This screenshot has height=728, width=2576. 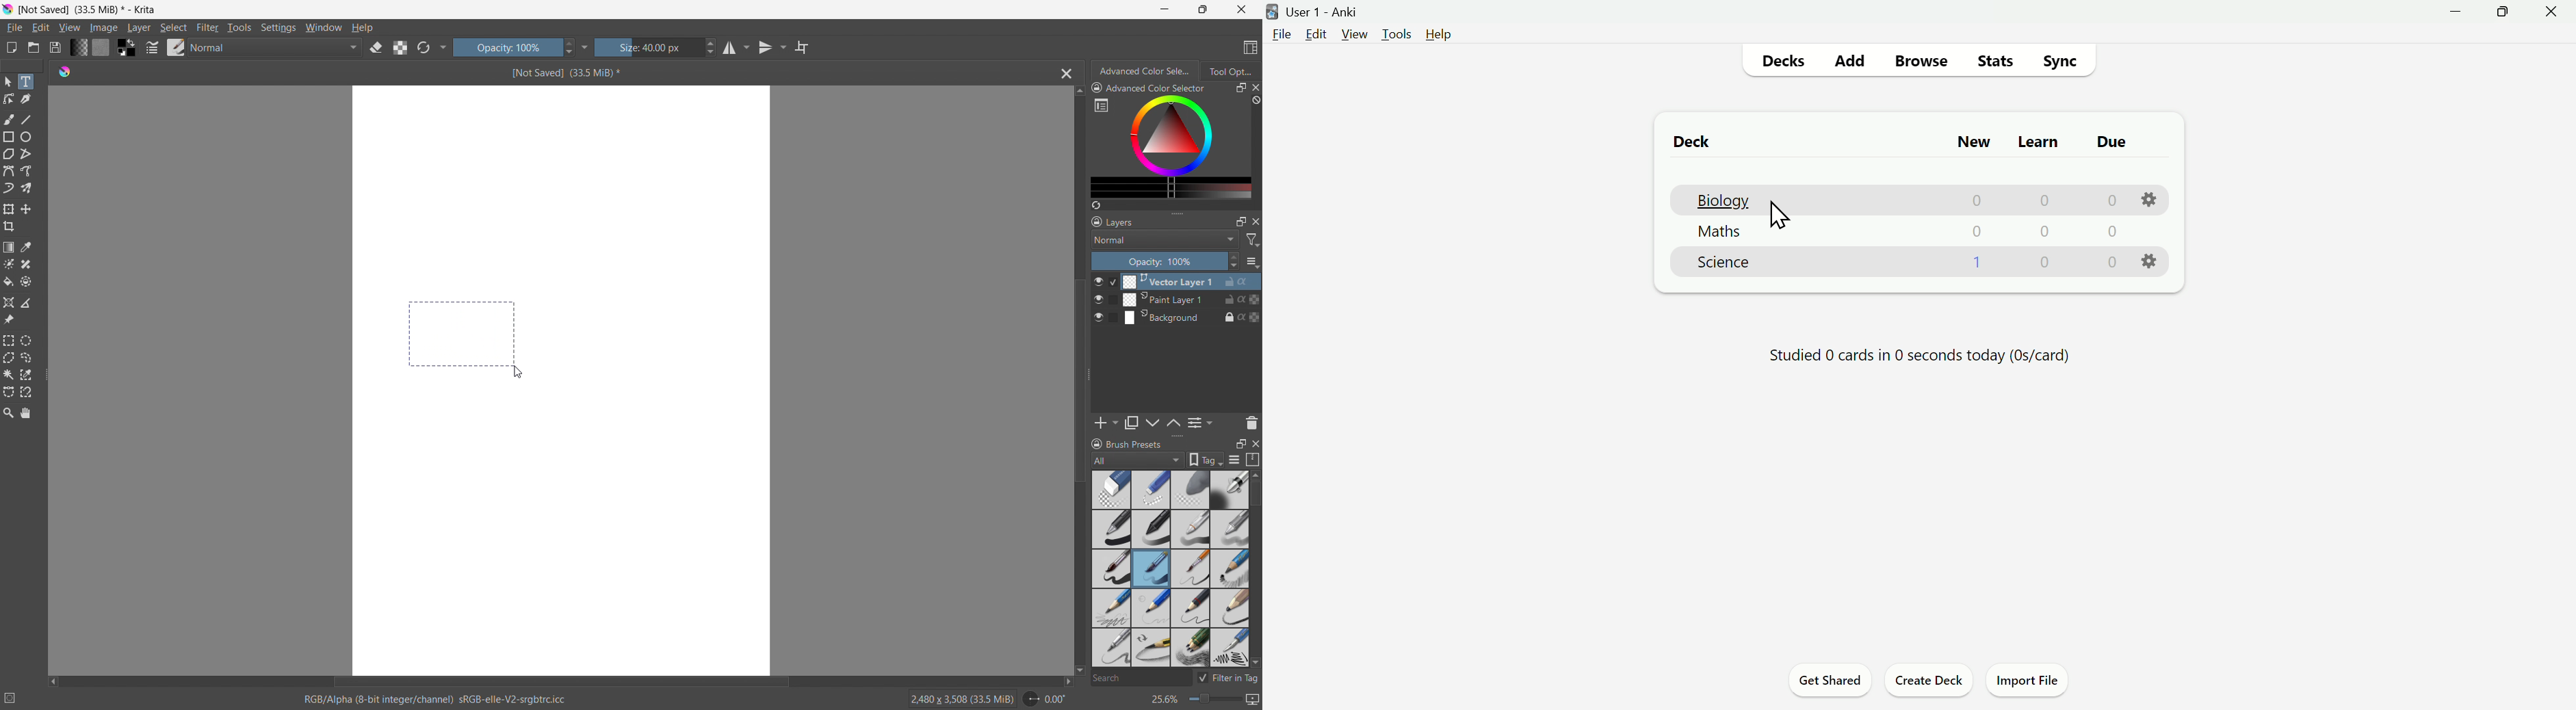 I want to click on 0, so click(x=2046, y=262).